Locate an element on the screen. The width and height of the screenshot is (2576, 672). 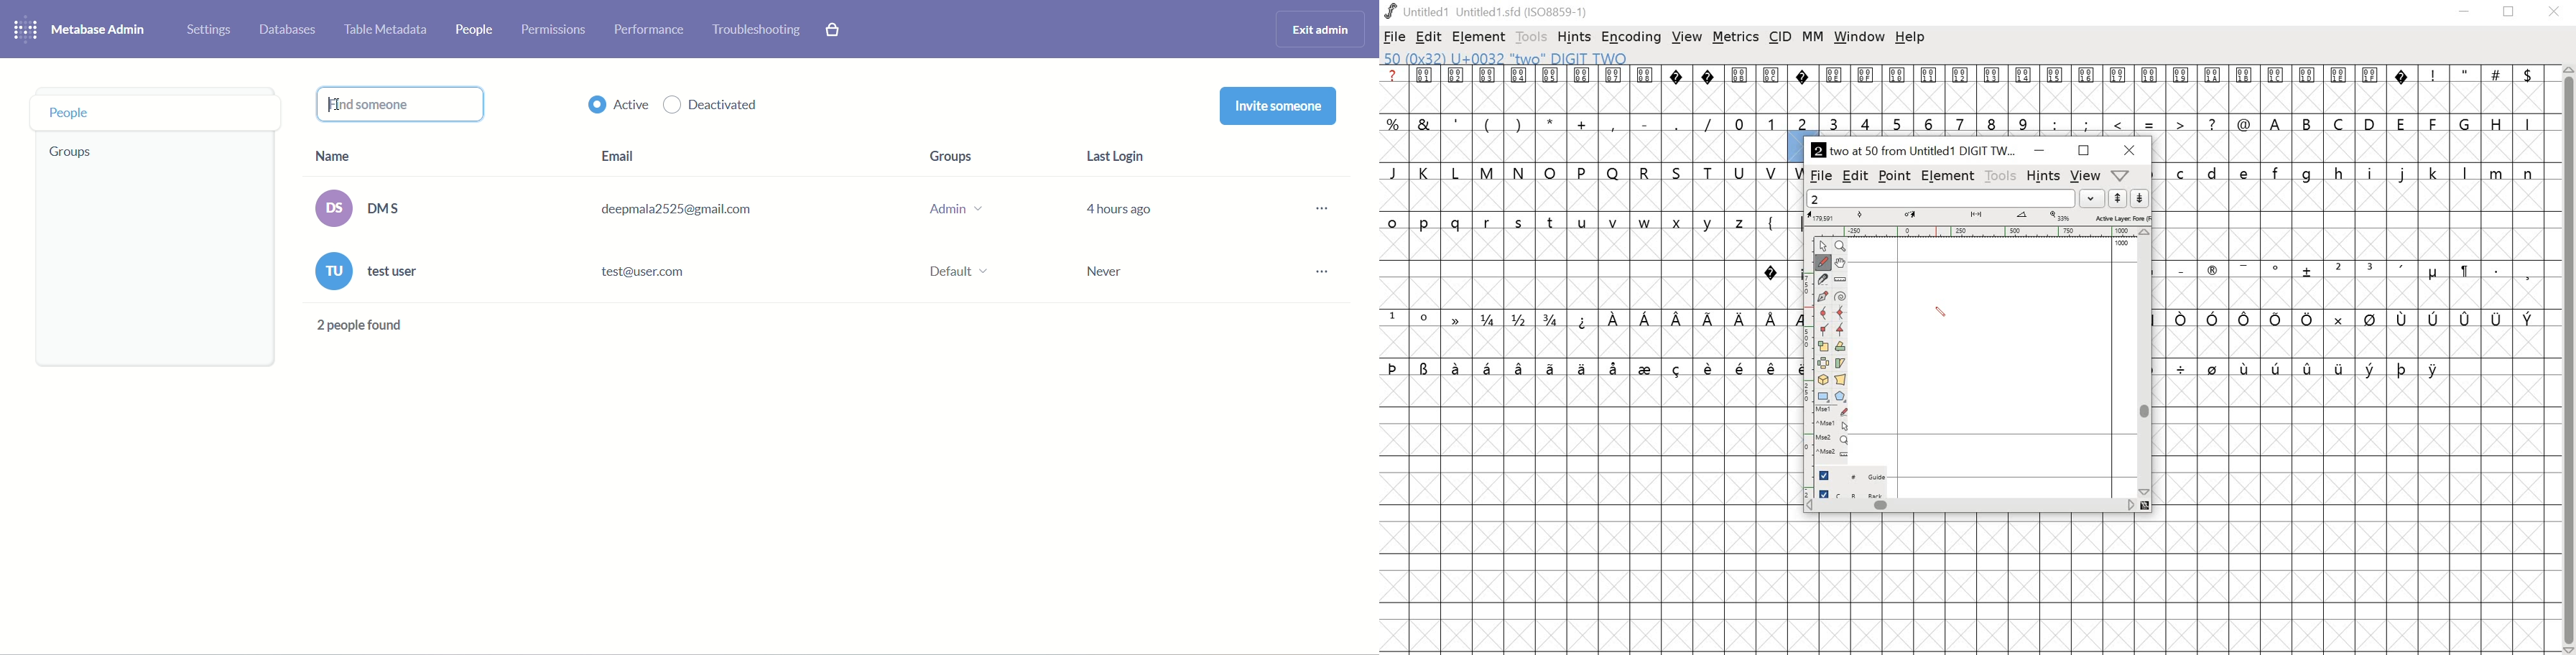
glyphs is located at coordinates (2171, 98).